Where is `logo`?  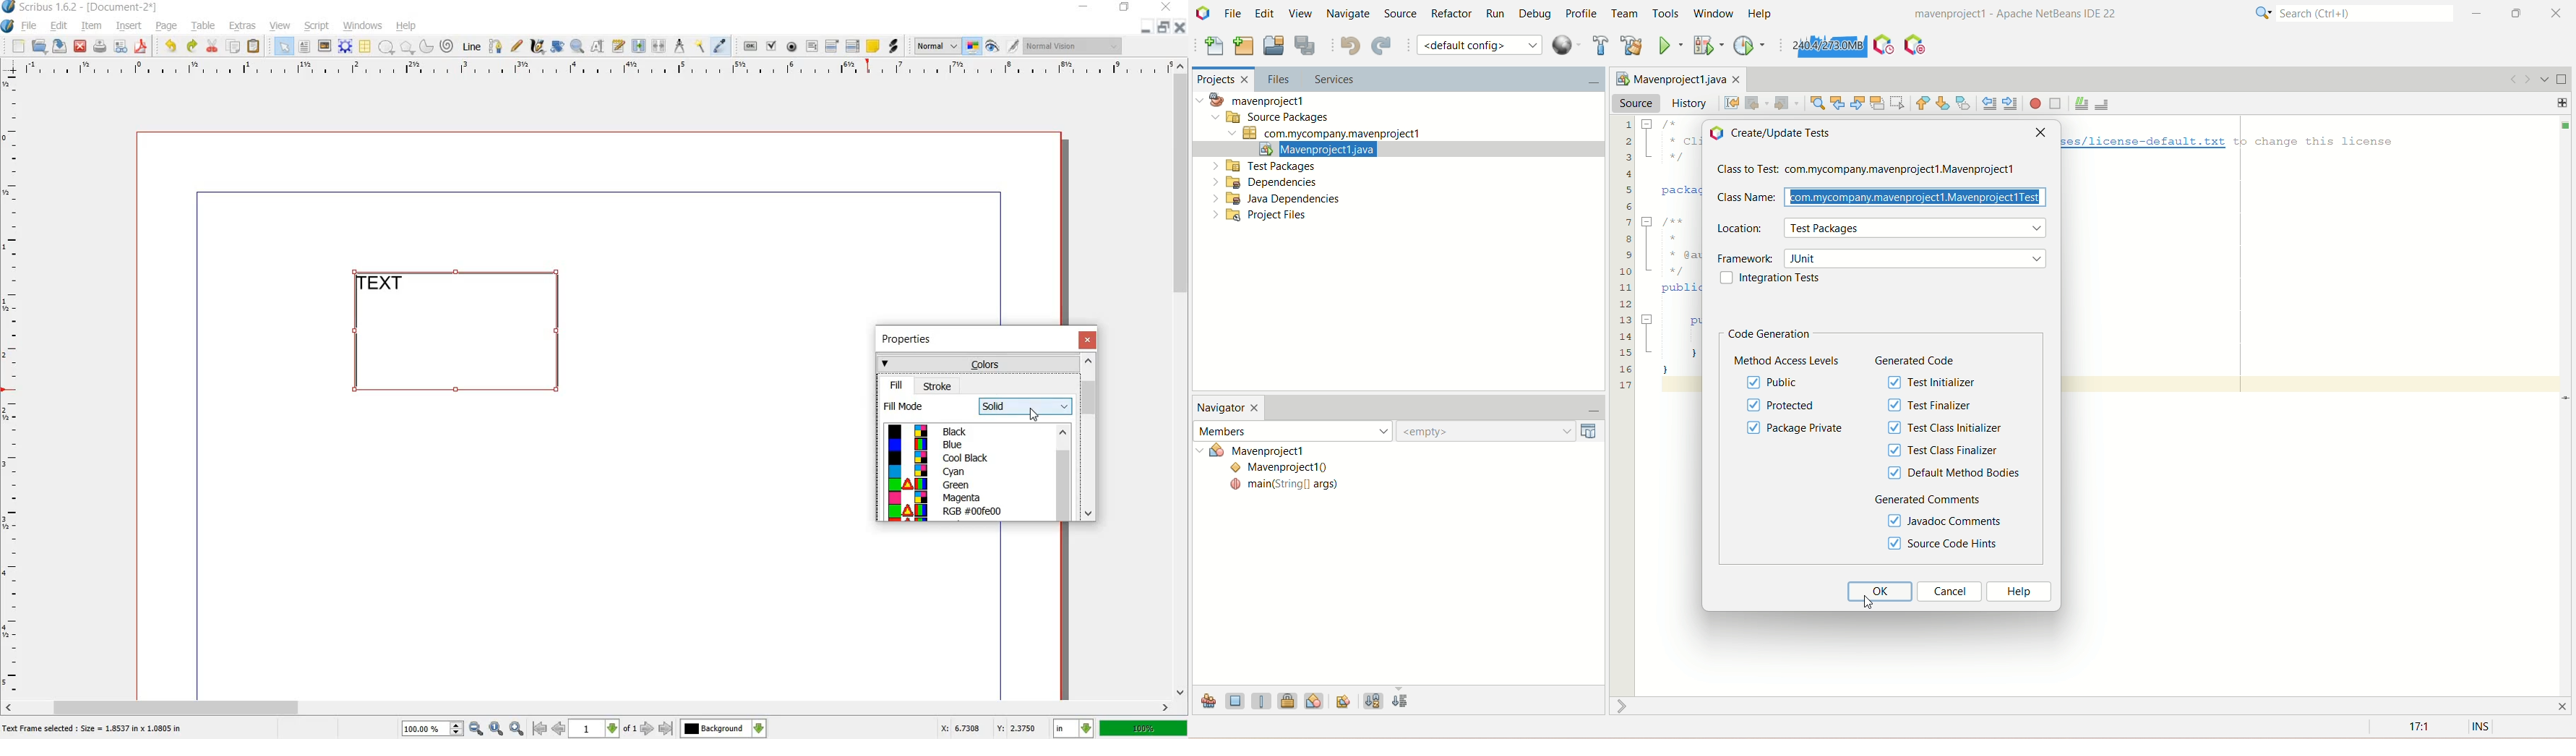 logo is located at coordinates (9, 8).